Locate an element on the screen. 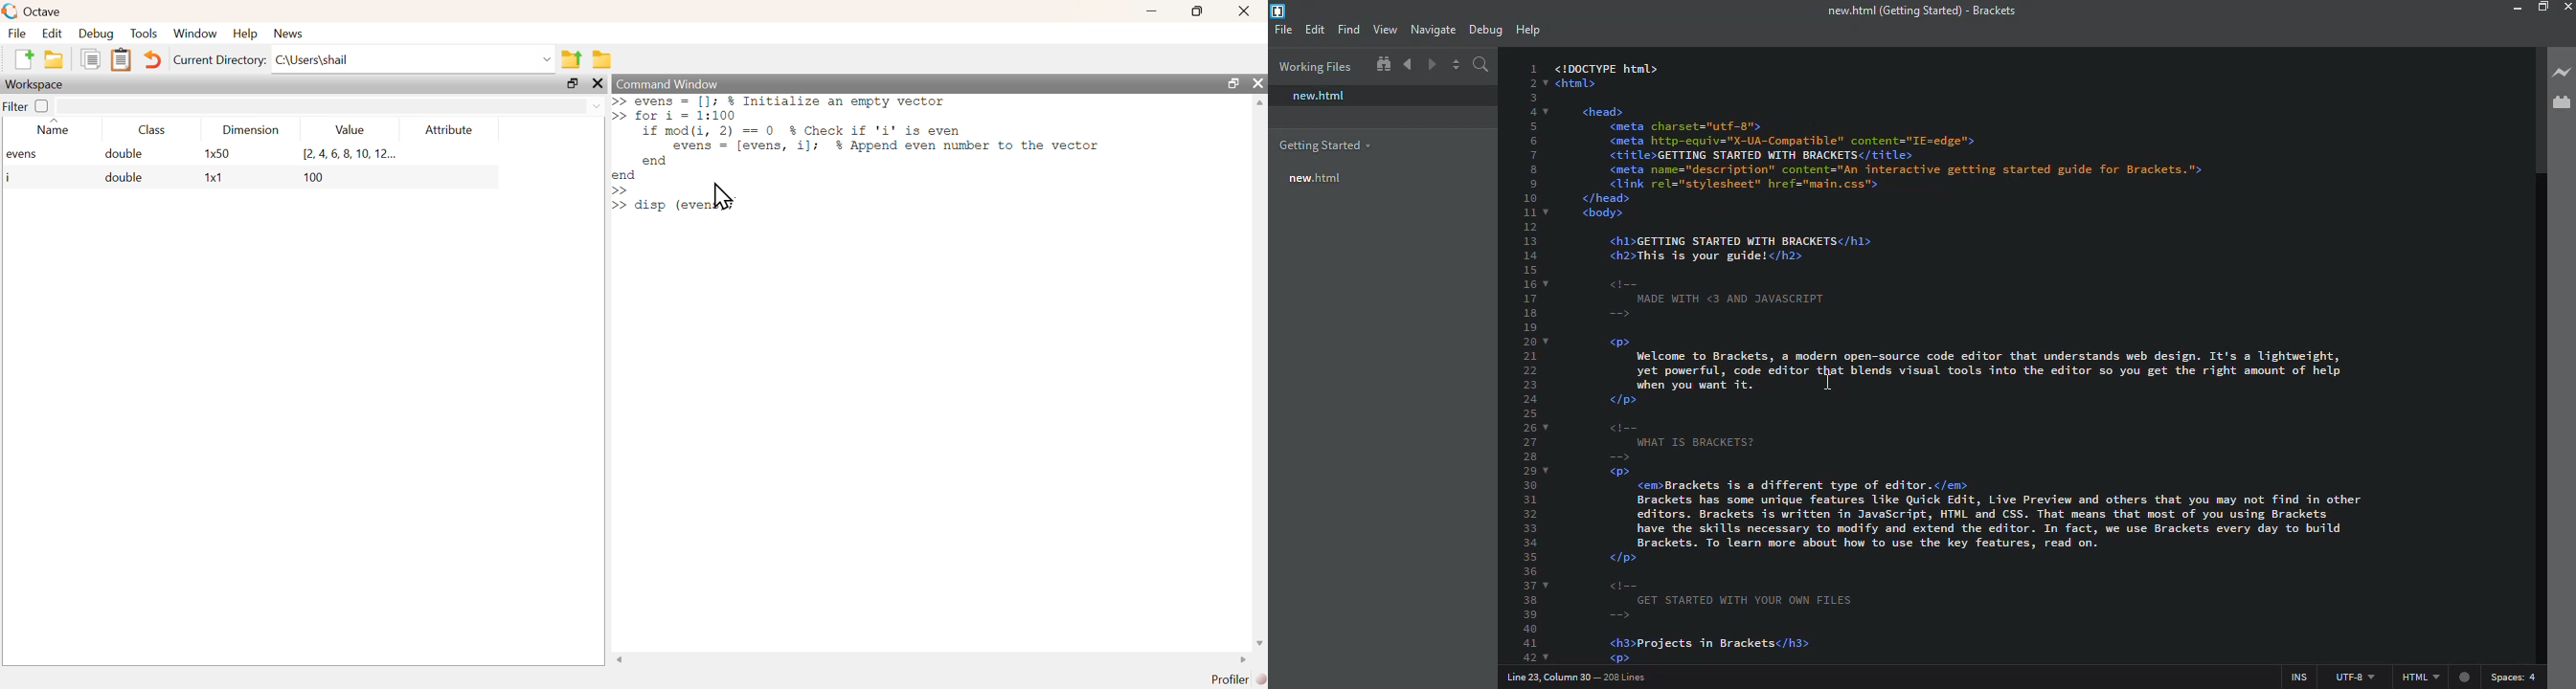 The height and width of the screenshot is (700, 2576). [2.4,6,8,10, 12... is located at coordinates (349, 154).